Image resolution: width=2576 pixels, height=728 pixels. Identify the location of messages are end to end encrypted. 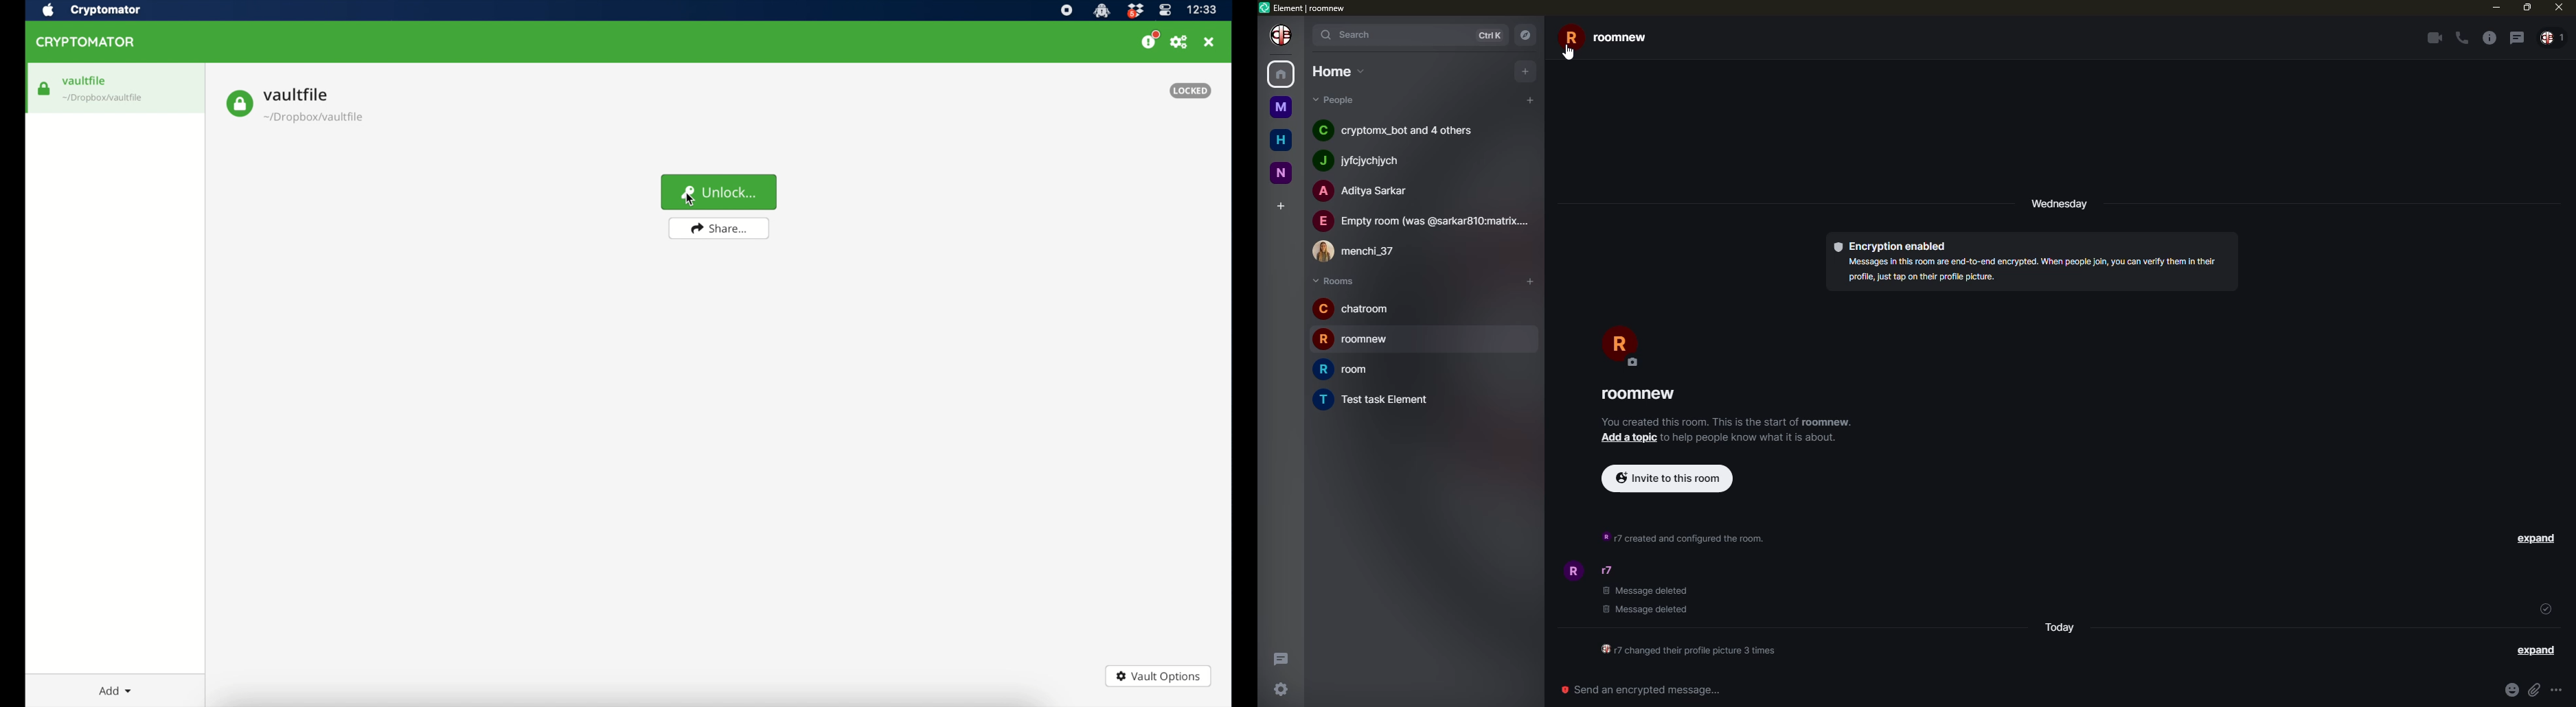
(2029, 270).